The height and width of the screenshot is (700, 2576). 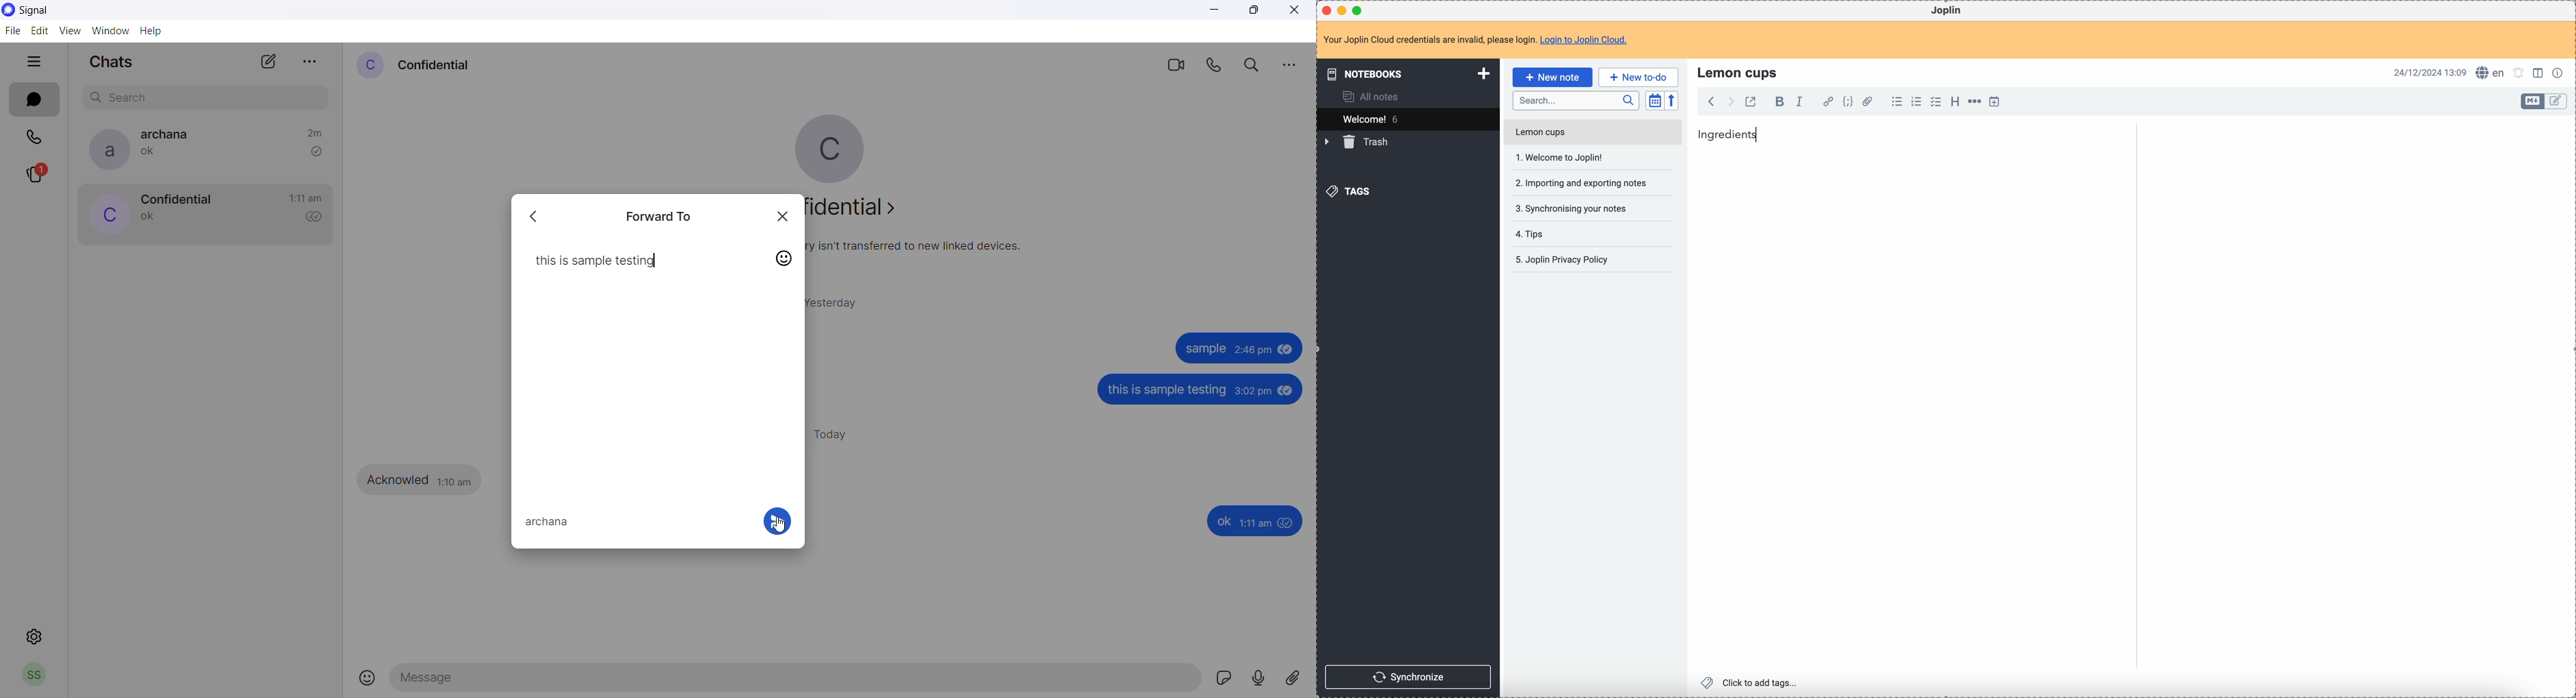 I want to click on numbered list, so click(x=1917, y=102).